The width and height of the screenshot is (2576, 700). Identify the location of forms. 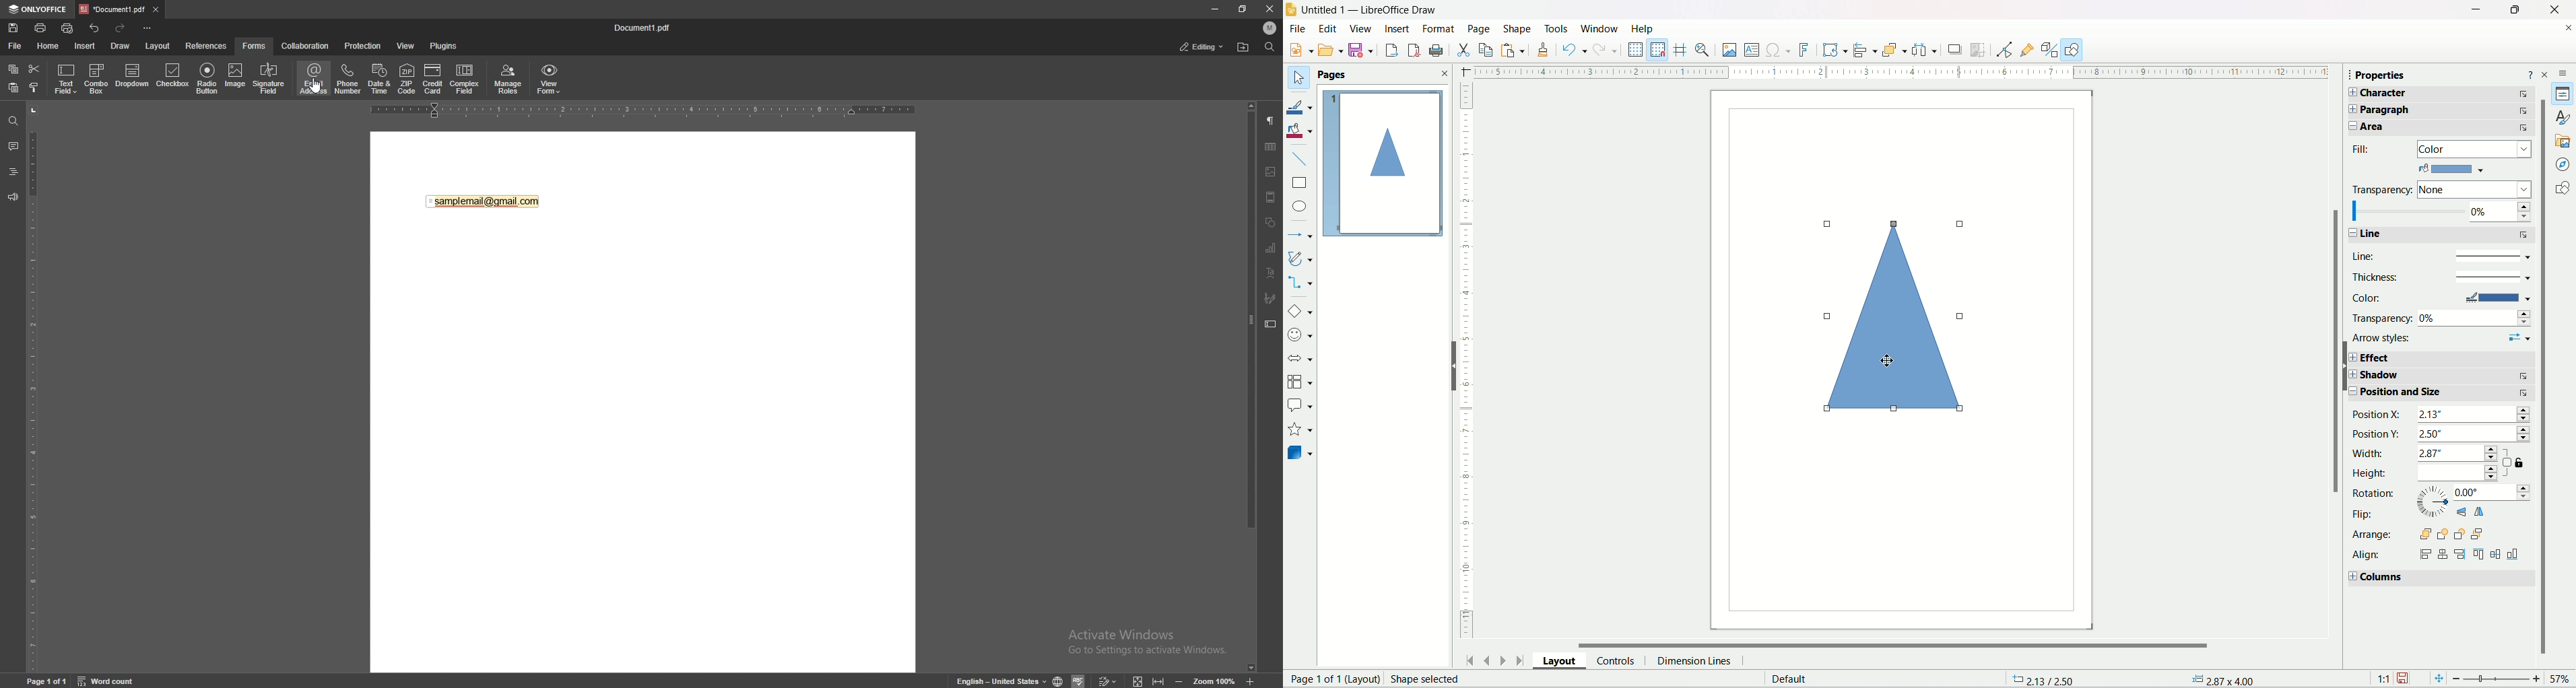
(256, 45).